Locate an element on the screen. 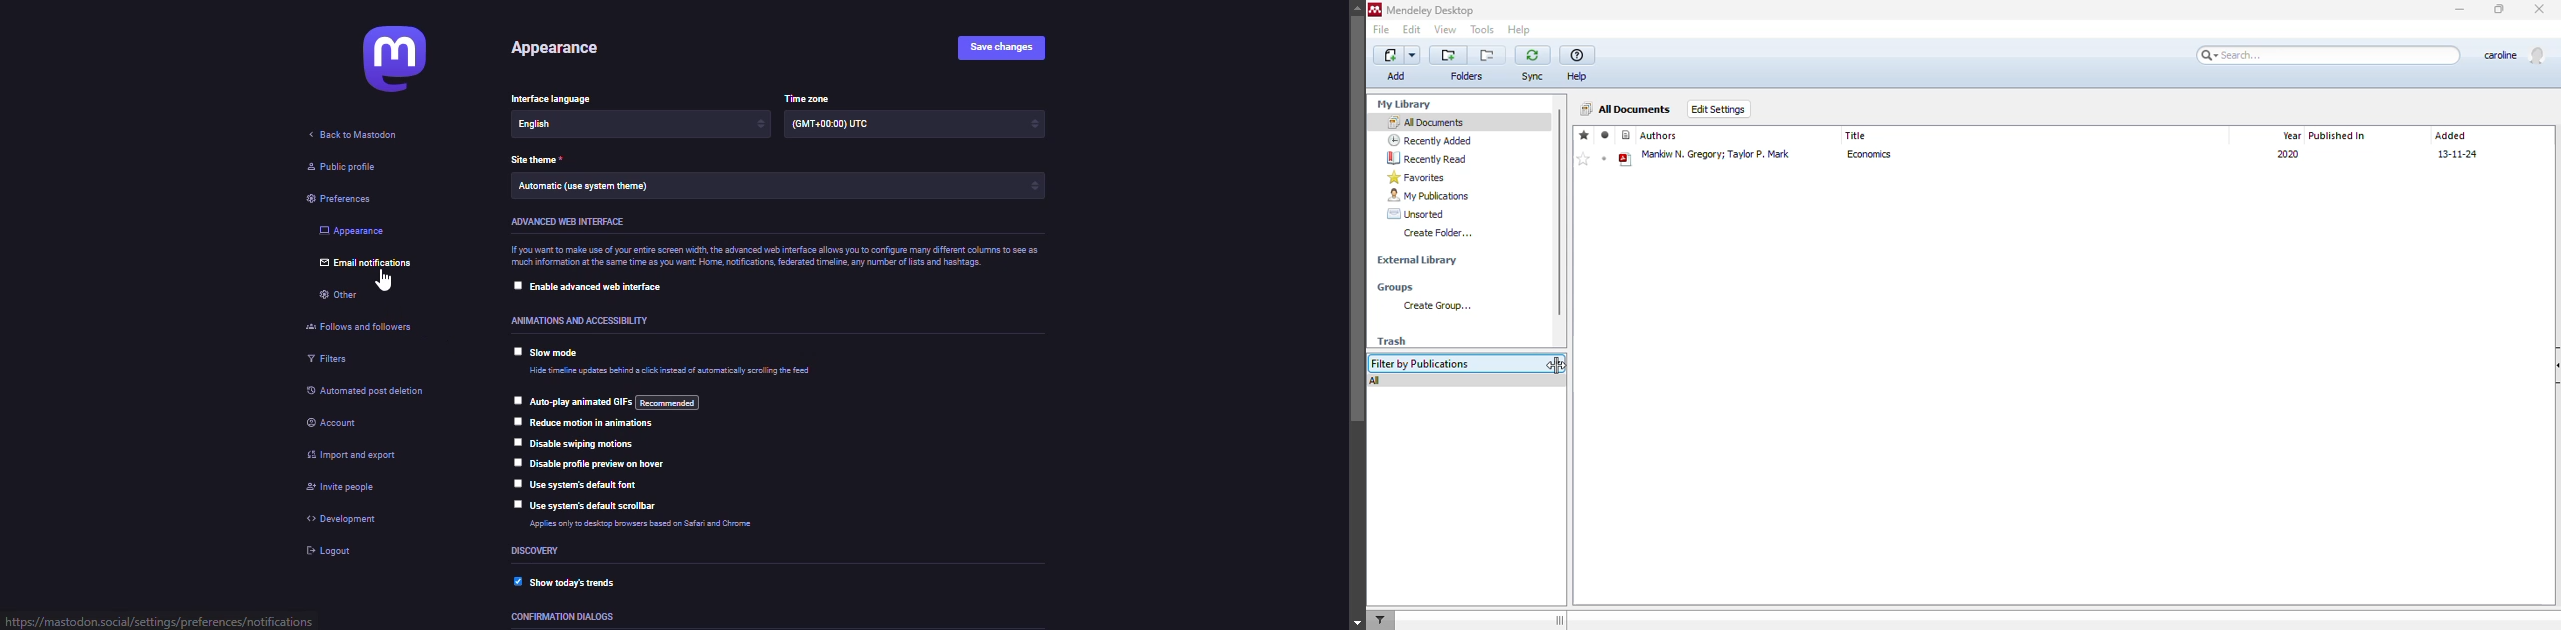  language is located at coordinates (559, 100).